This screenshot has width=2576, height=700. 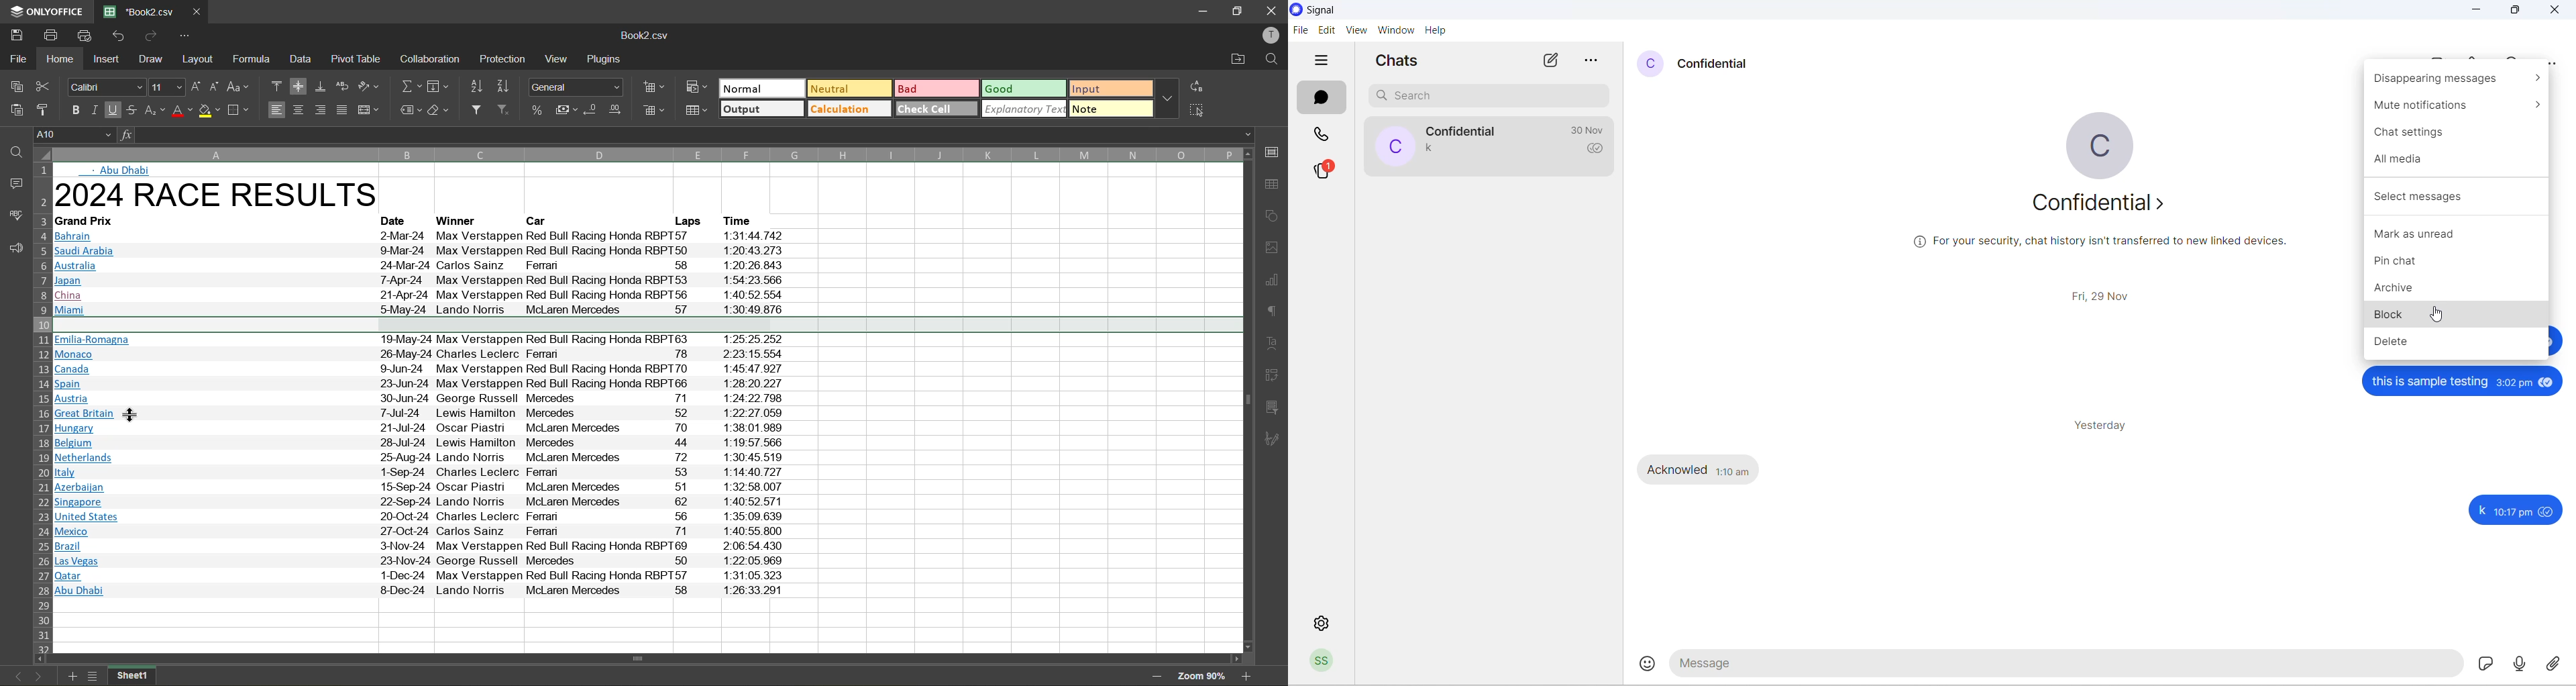 I want to click on formula, so click(x=250, y=61).